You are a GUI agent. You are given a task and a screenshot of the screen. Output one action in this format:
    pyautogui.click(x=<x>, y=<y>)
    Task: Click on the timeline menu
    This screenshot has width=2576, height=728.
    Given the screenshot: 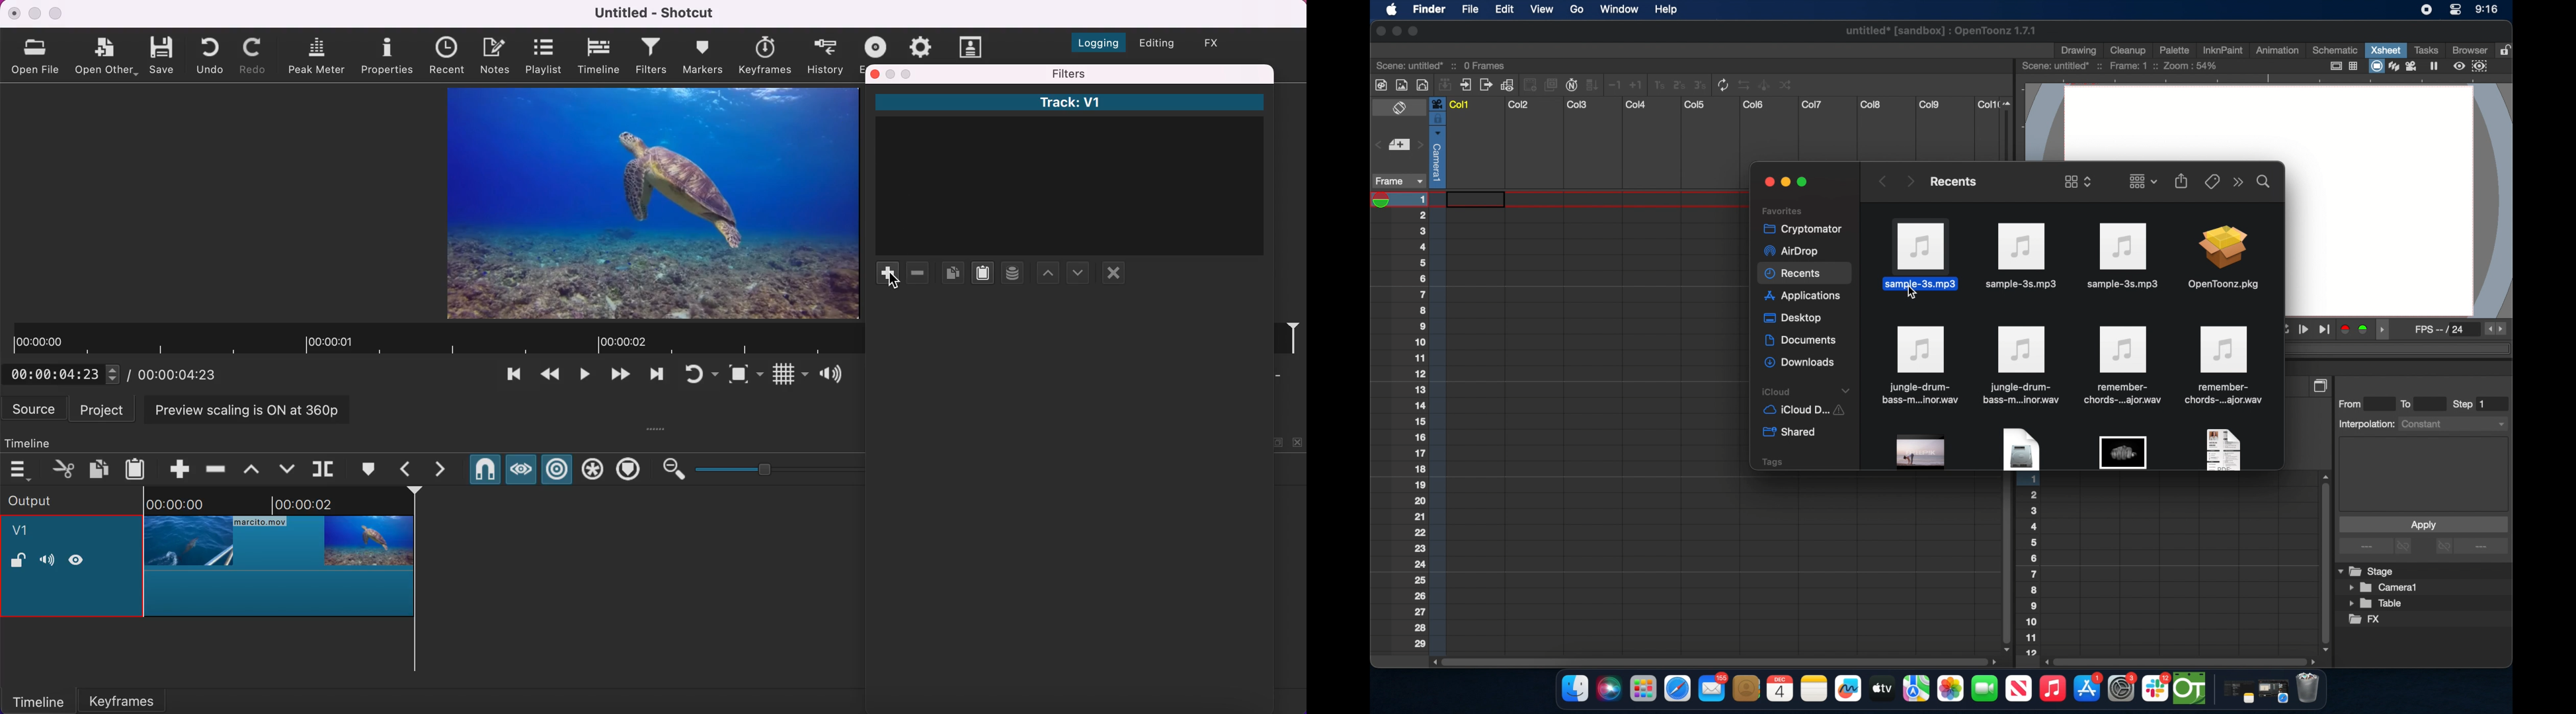 What is the action you would take?
    pyautogui.click(x=23, y=470)
    